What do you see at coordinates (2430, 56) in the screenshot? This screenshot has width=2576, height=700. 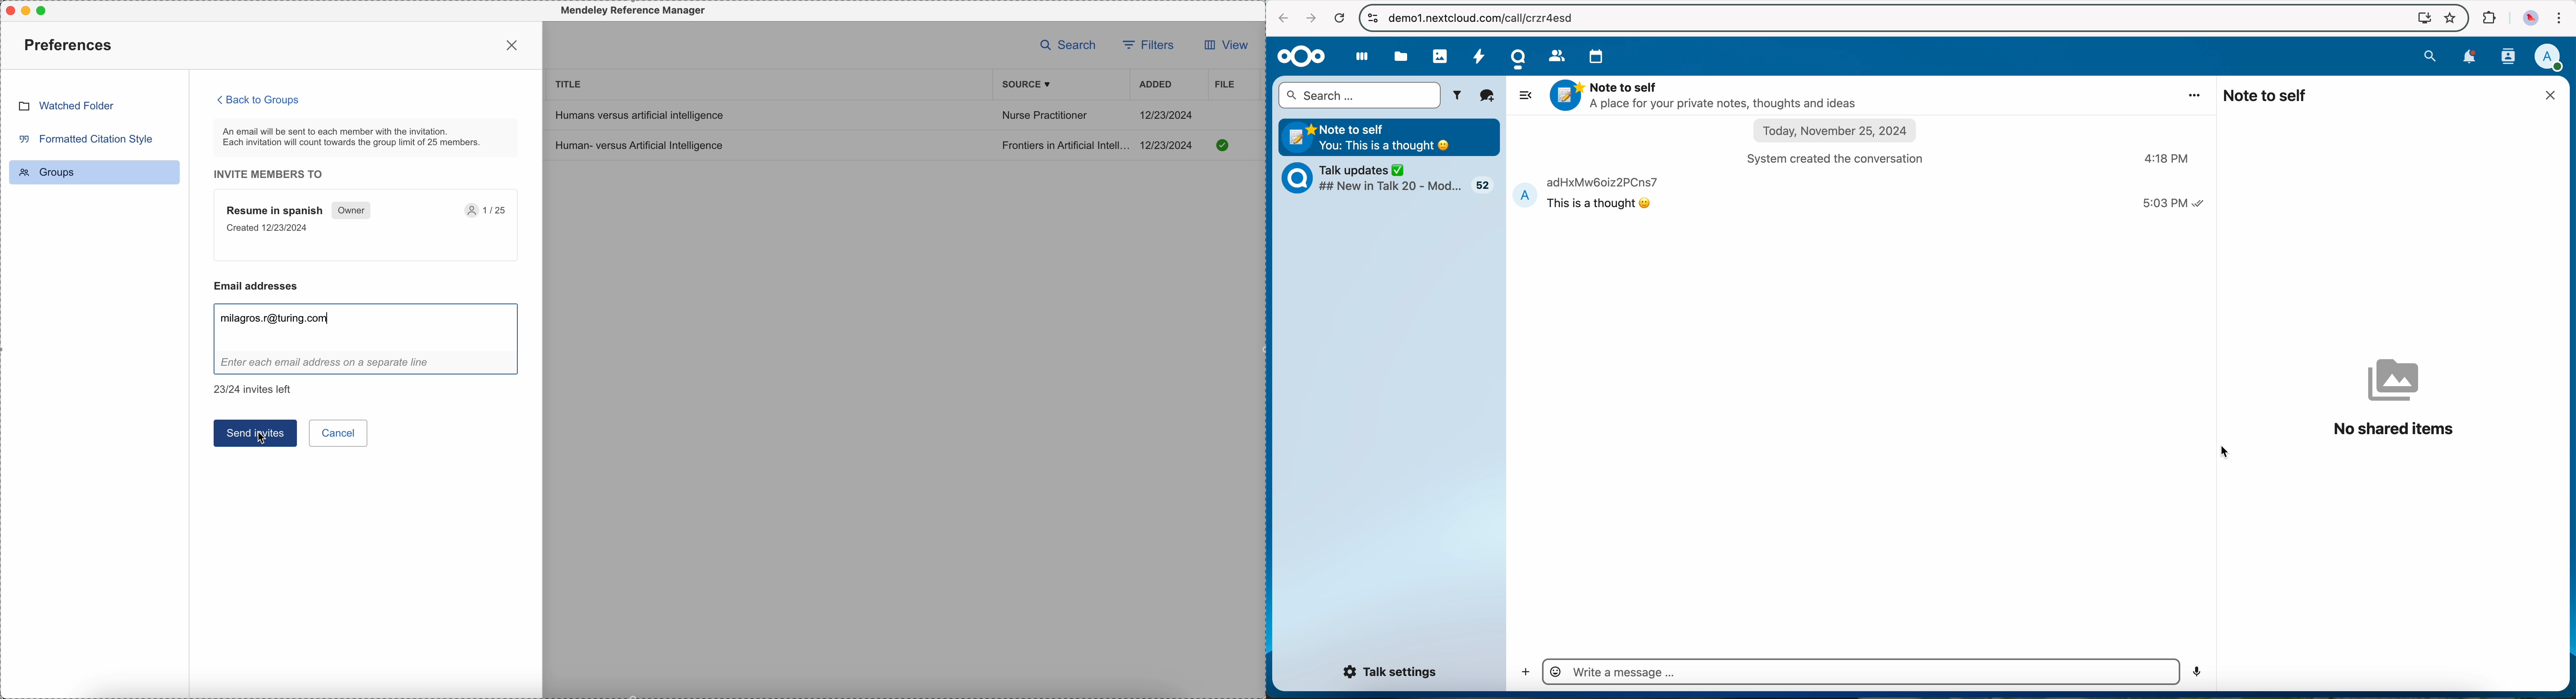 I see `search` at bounding box center [2430, 56].